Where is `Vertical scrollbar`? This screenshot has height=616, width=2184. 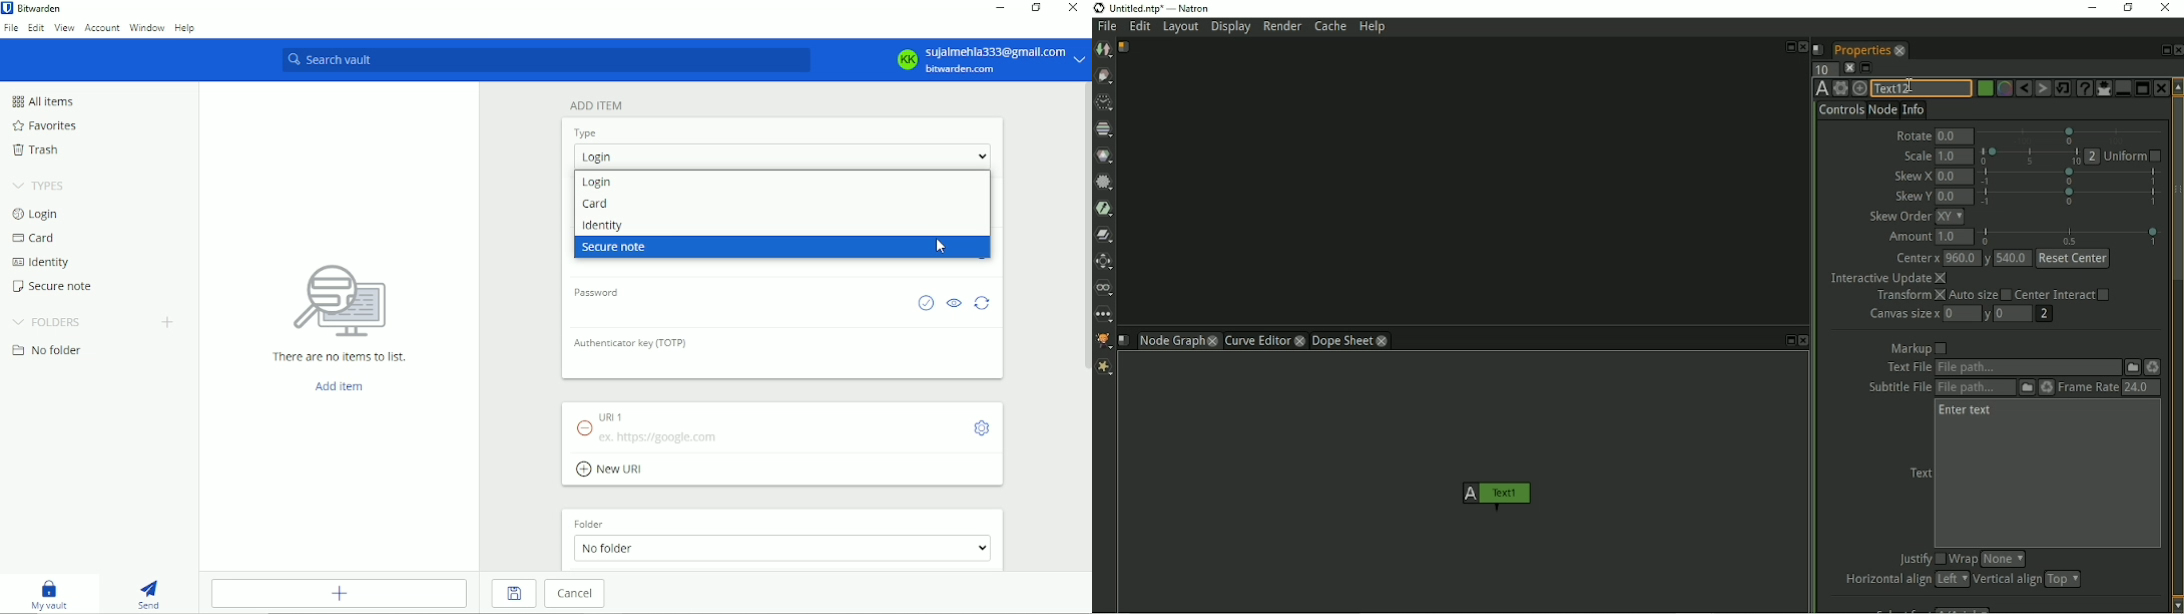 Vertical scrollbar is located at coordinates (1085, 231).